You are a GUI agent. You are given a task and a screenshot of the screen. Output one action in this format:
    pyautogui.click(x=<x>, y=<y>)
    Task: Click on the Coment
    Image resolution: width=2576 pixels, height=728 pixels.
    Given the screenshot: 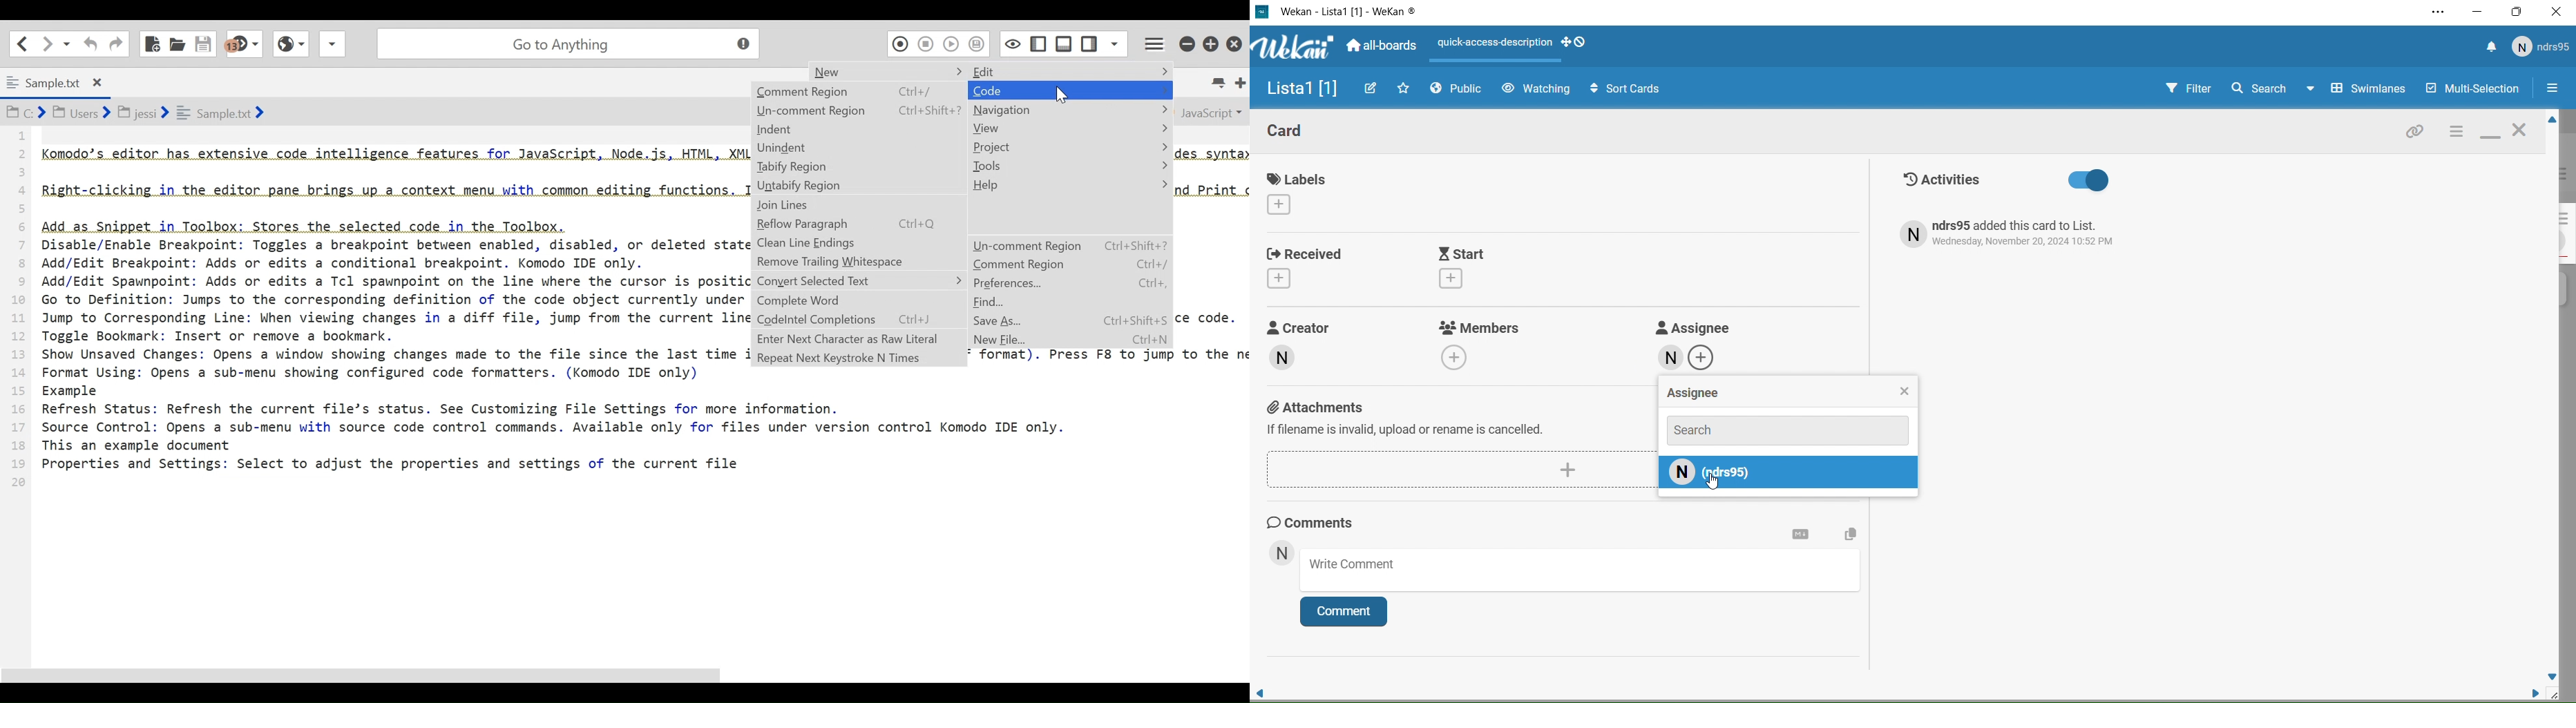 What is the action you would take?
    pyautogui.click(x=1350, y=615)
    